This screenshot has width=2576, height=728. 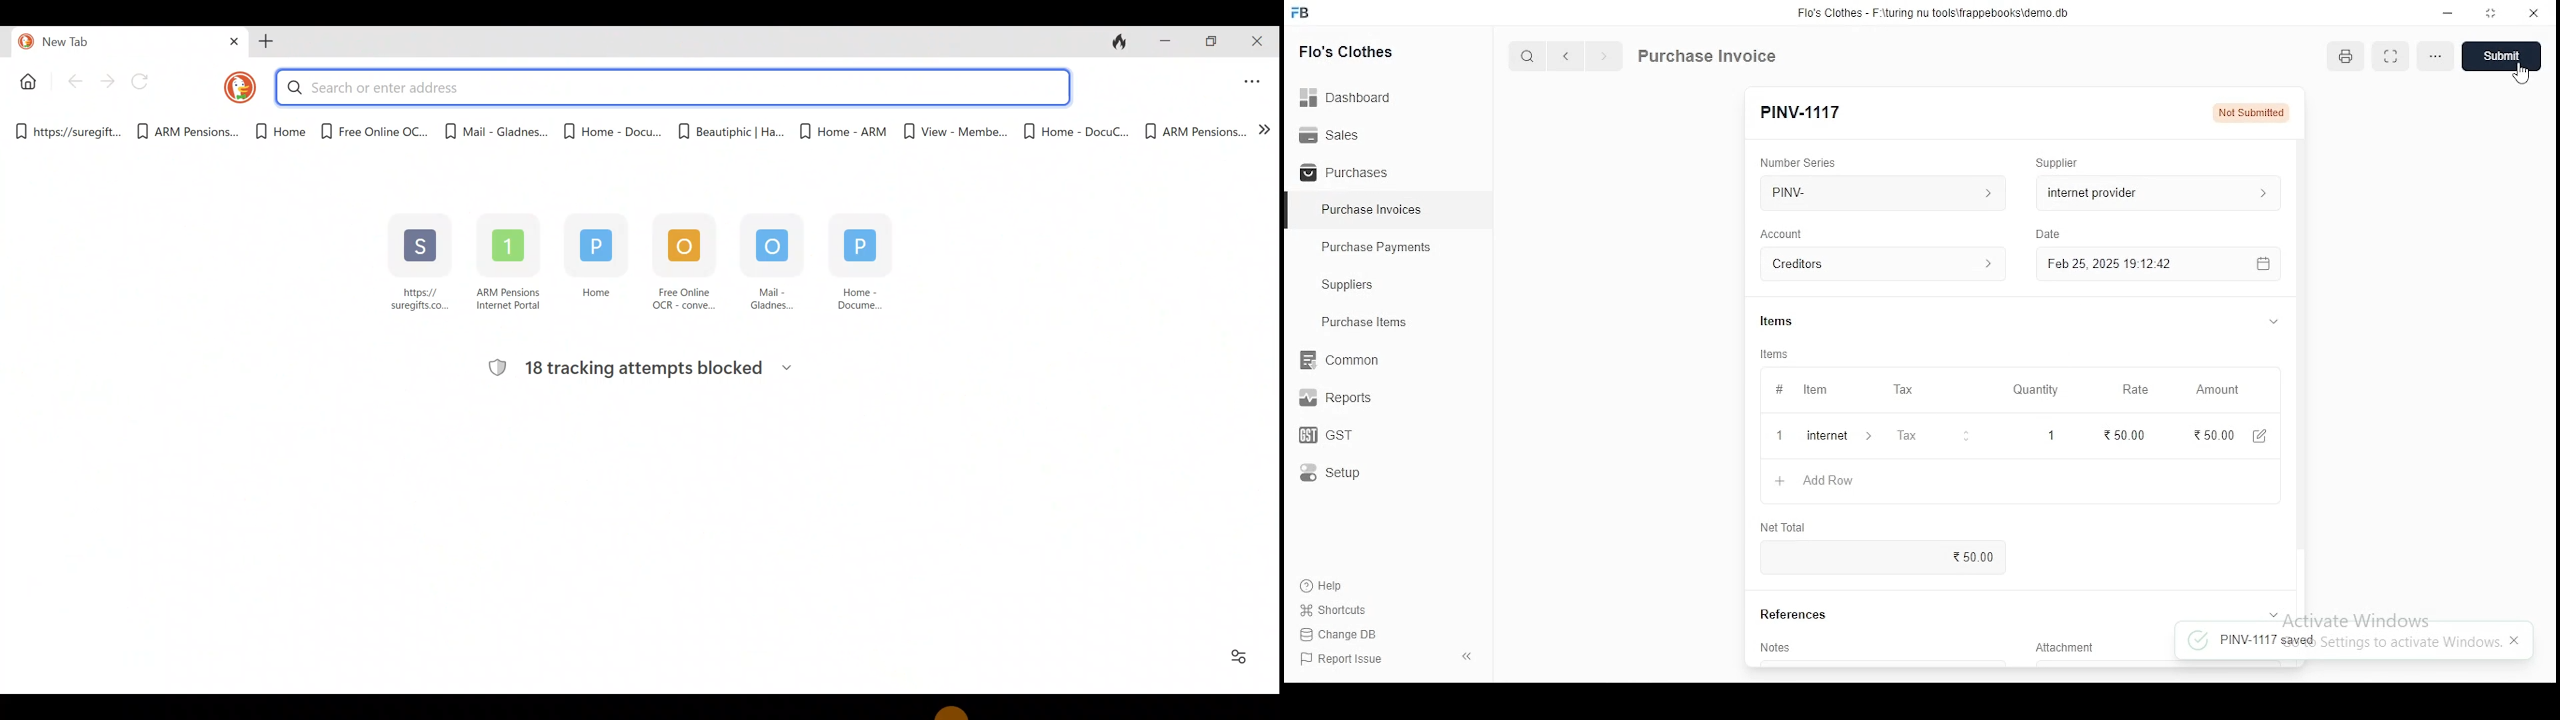 What do you see at coordinates (2514, 639) in the screenshot?
I see `close` at bounding box center [2514, 639].